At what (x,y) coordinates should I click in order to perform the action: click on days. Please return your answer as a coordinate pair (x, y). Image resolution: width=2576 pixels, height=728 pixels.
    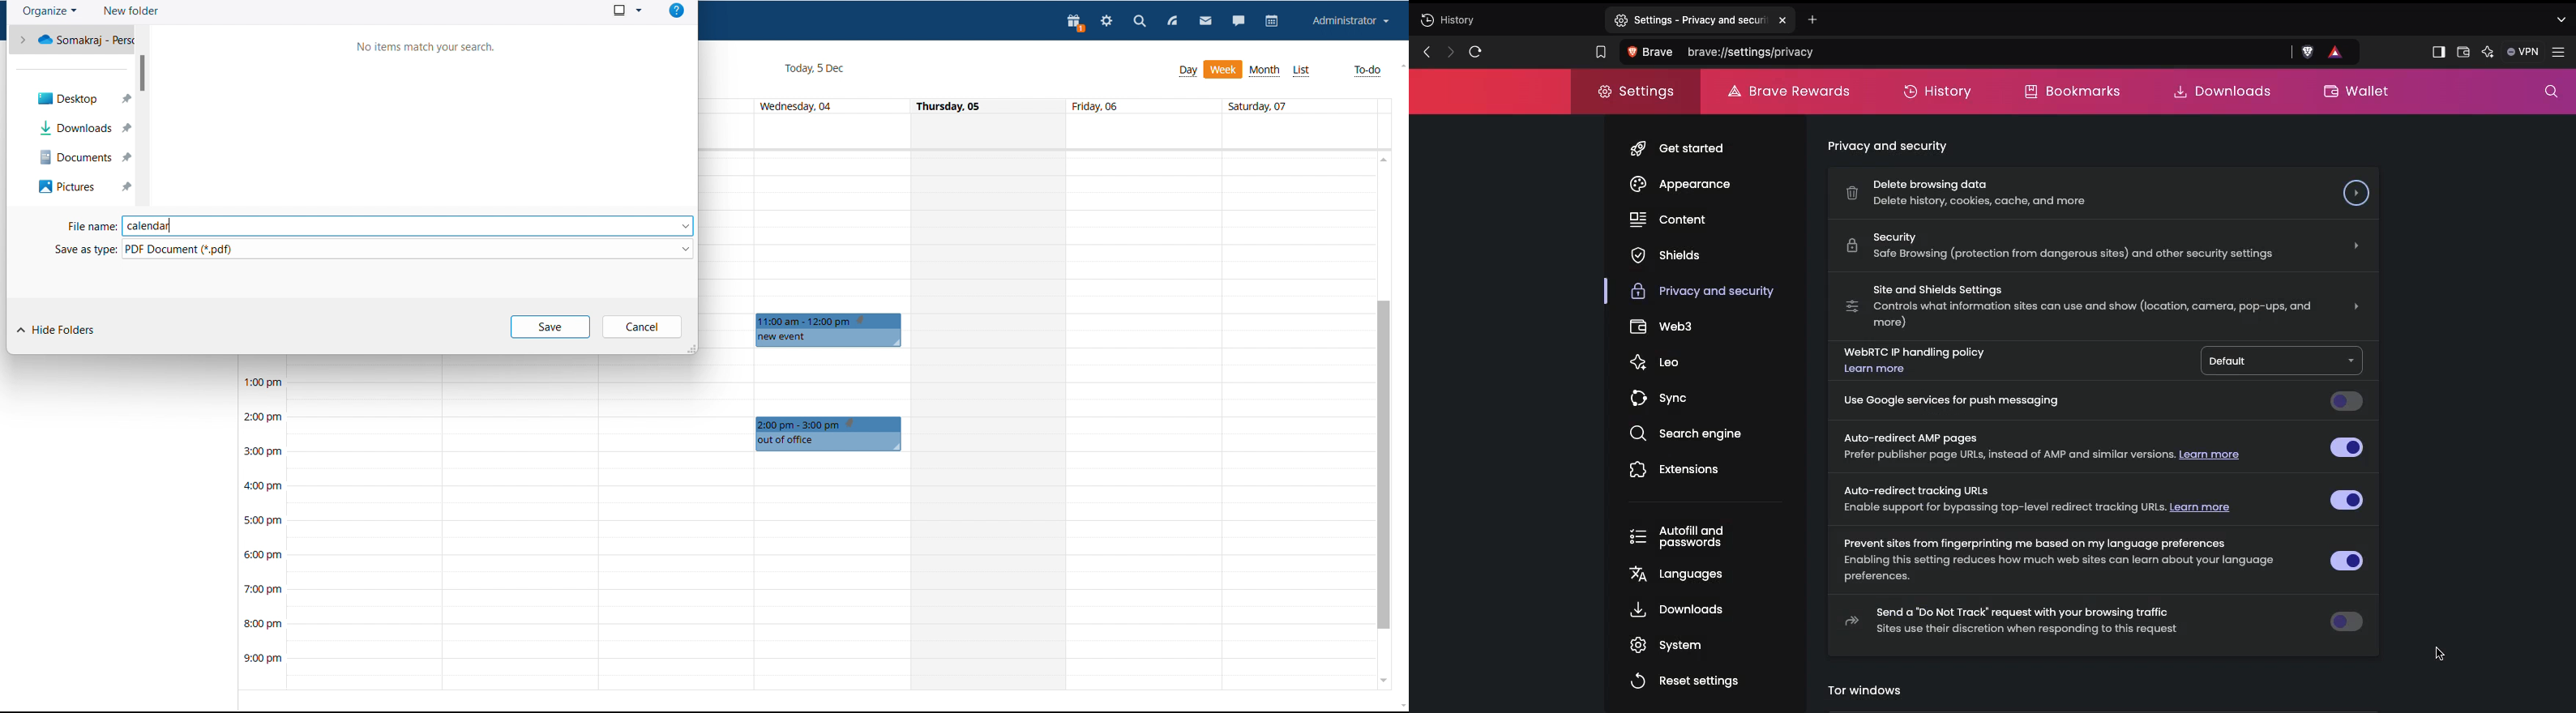
    Looking at the image, I should click on (1037, 106).